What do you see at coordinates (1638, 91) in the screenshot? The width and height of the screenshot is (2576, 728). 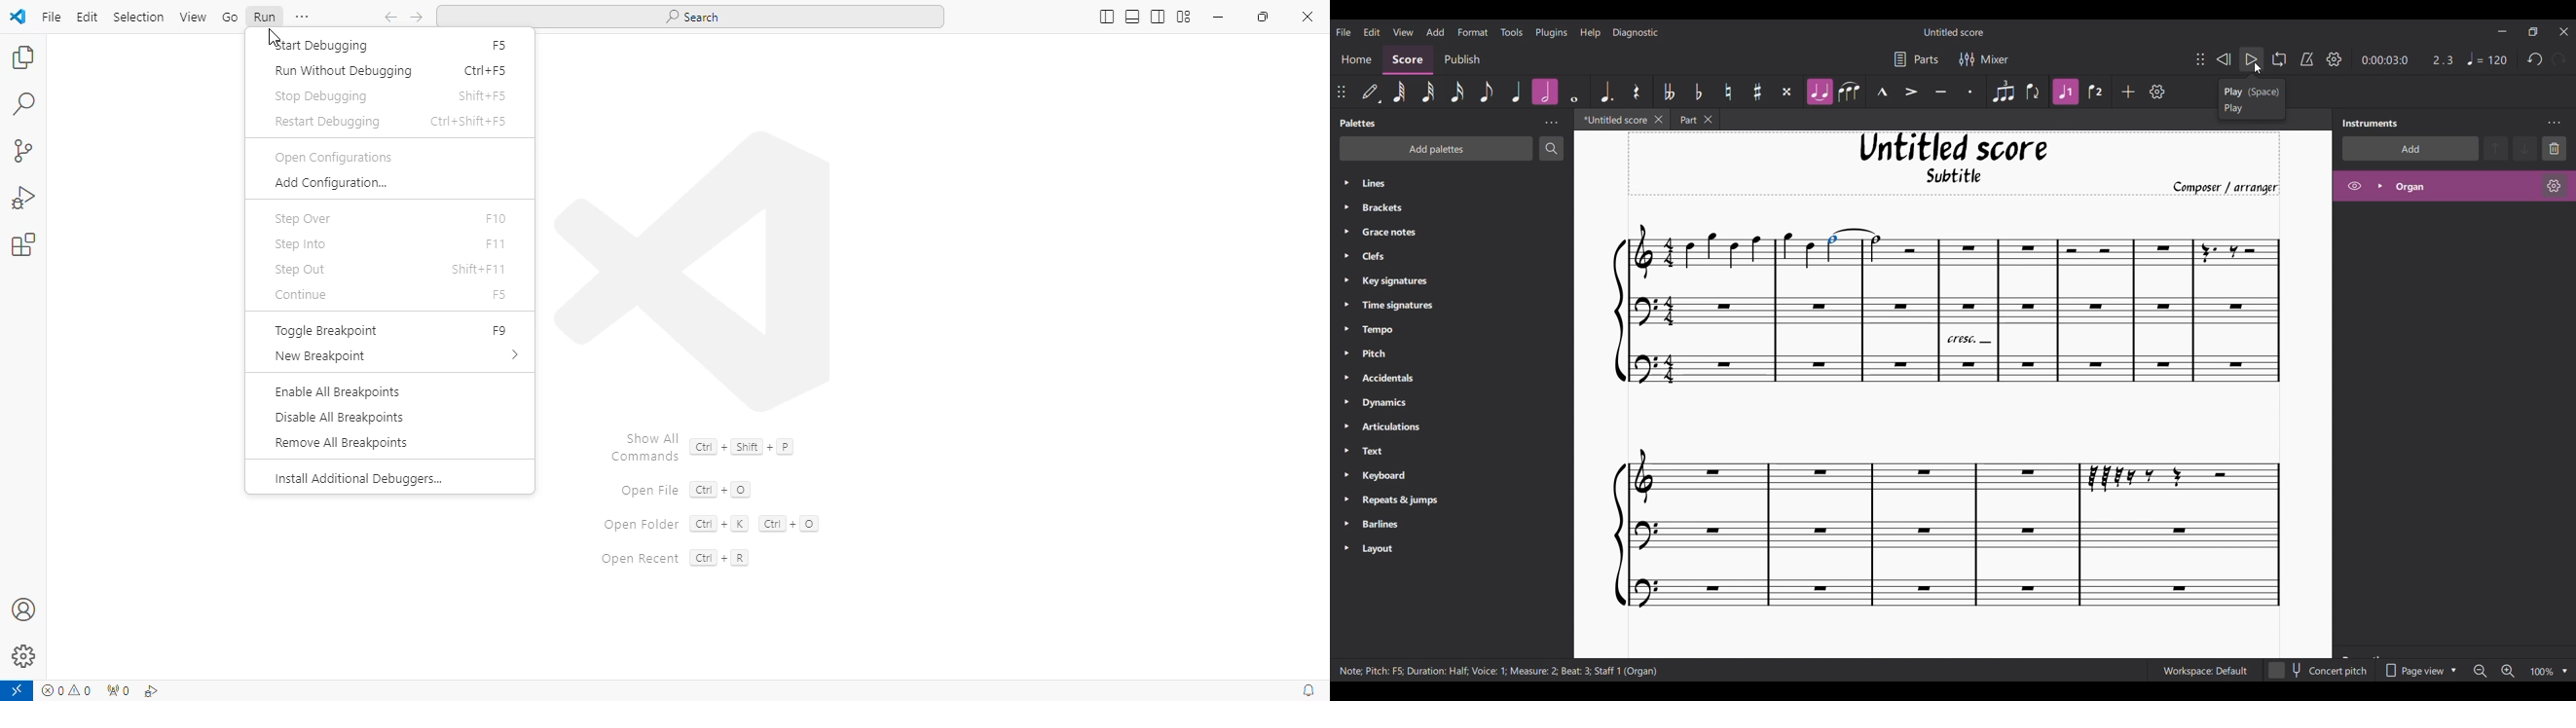 I see `Rest` at bounding box center [1638, 91].